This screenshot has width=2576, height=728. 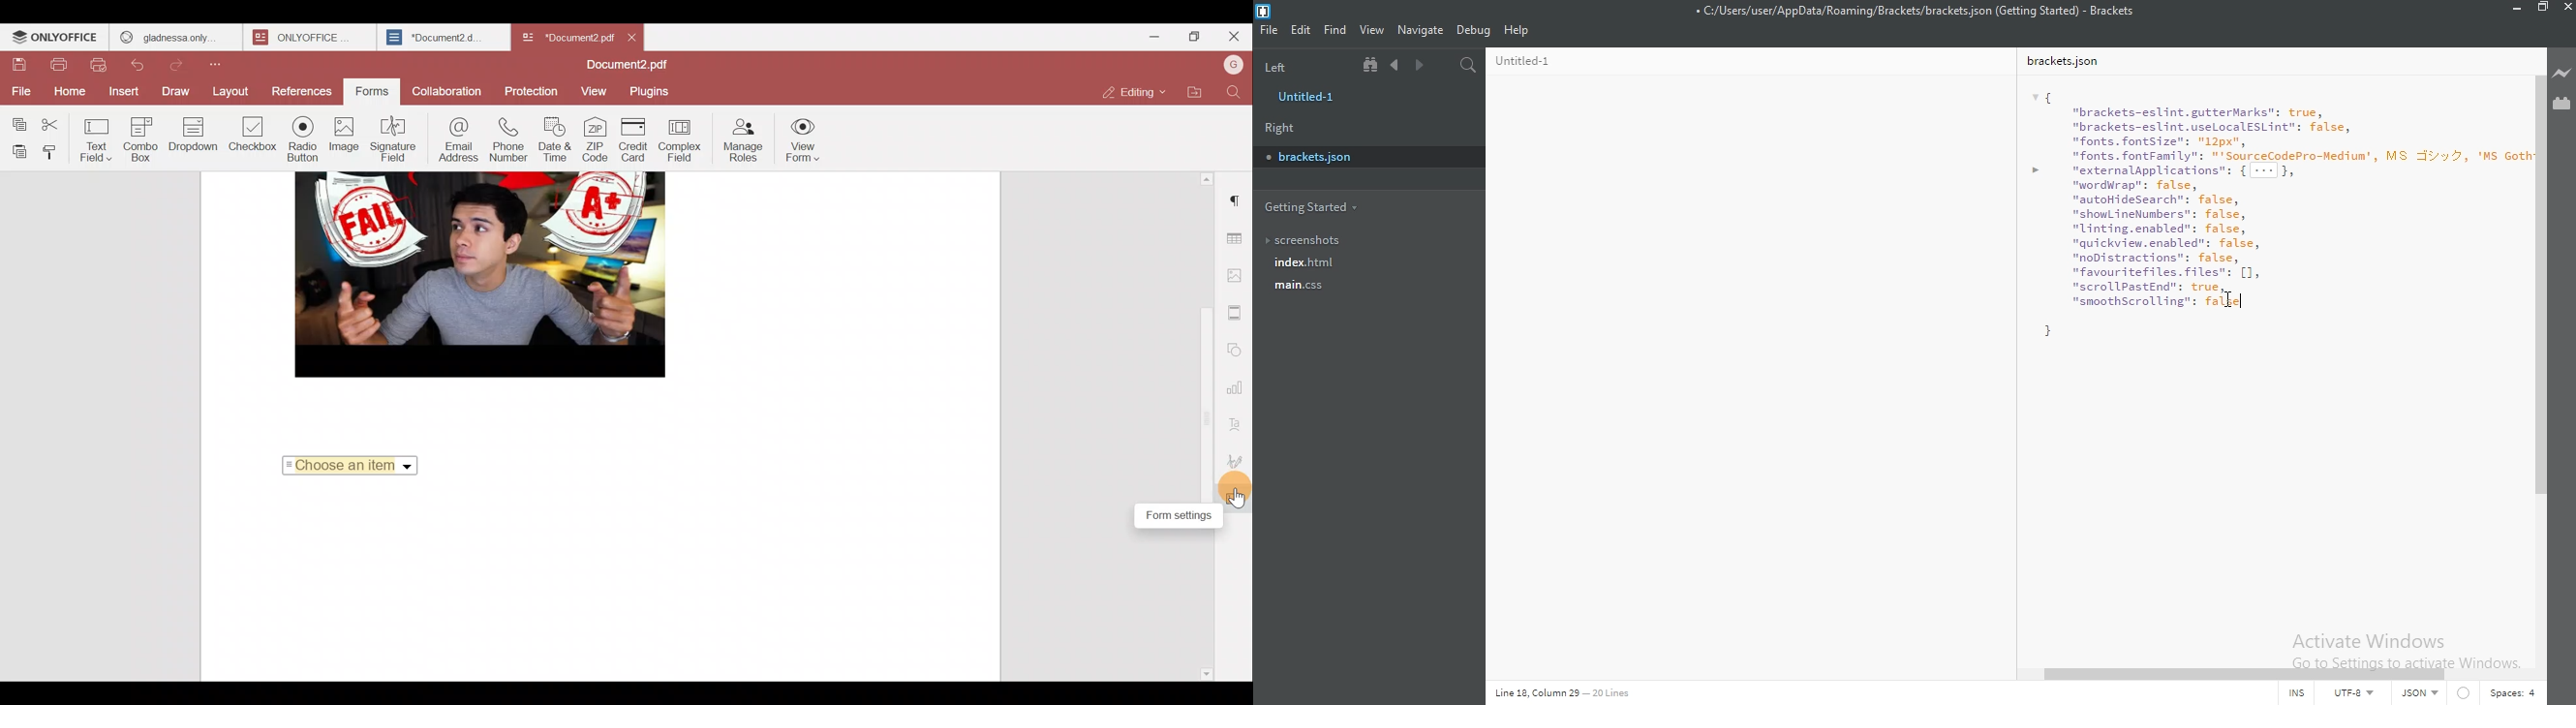 I want to click on Form setting, so click(x=1167, y=514).